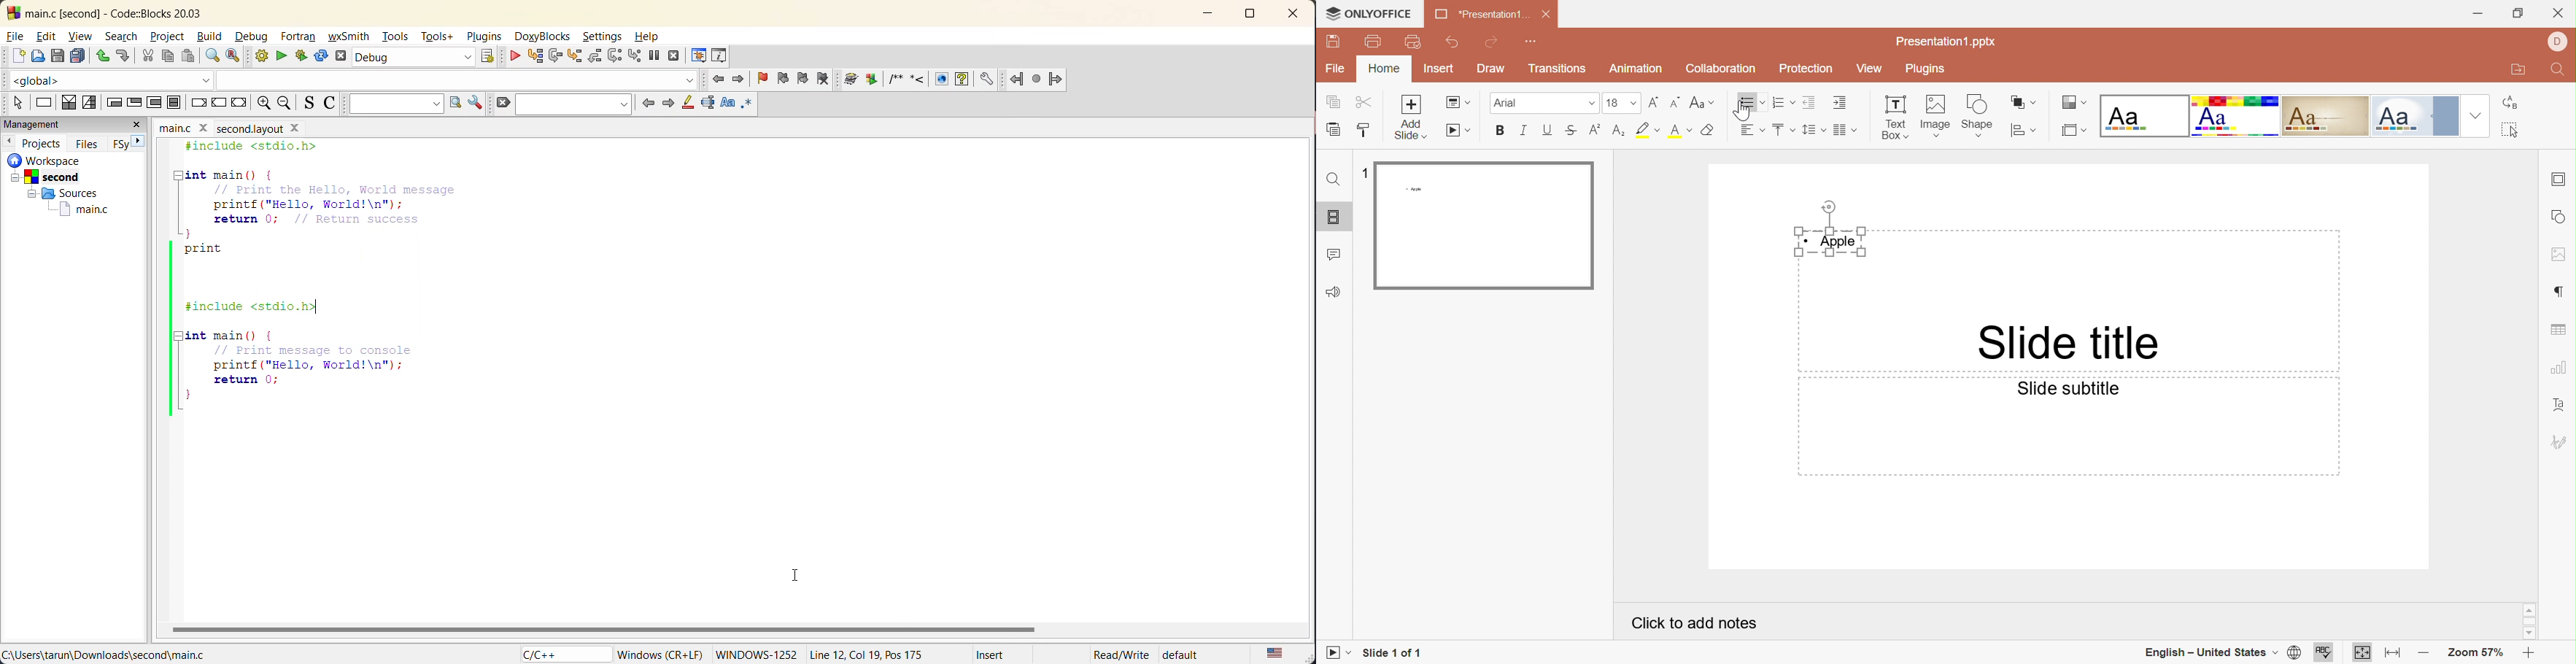 This screenshot has width=2576, height=672. What do you see at coordinates (166, 55) in the screenshot?
I see `copy` at bounding box center [166, 55].